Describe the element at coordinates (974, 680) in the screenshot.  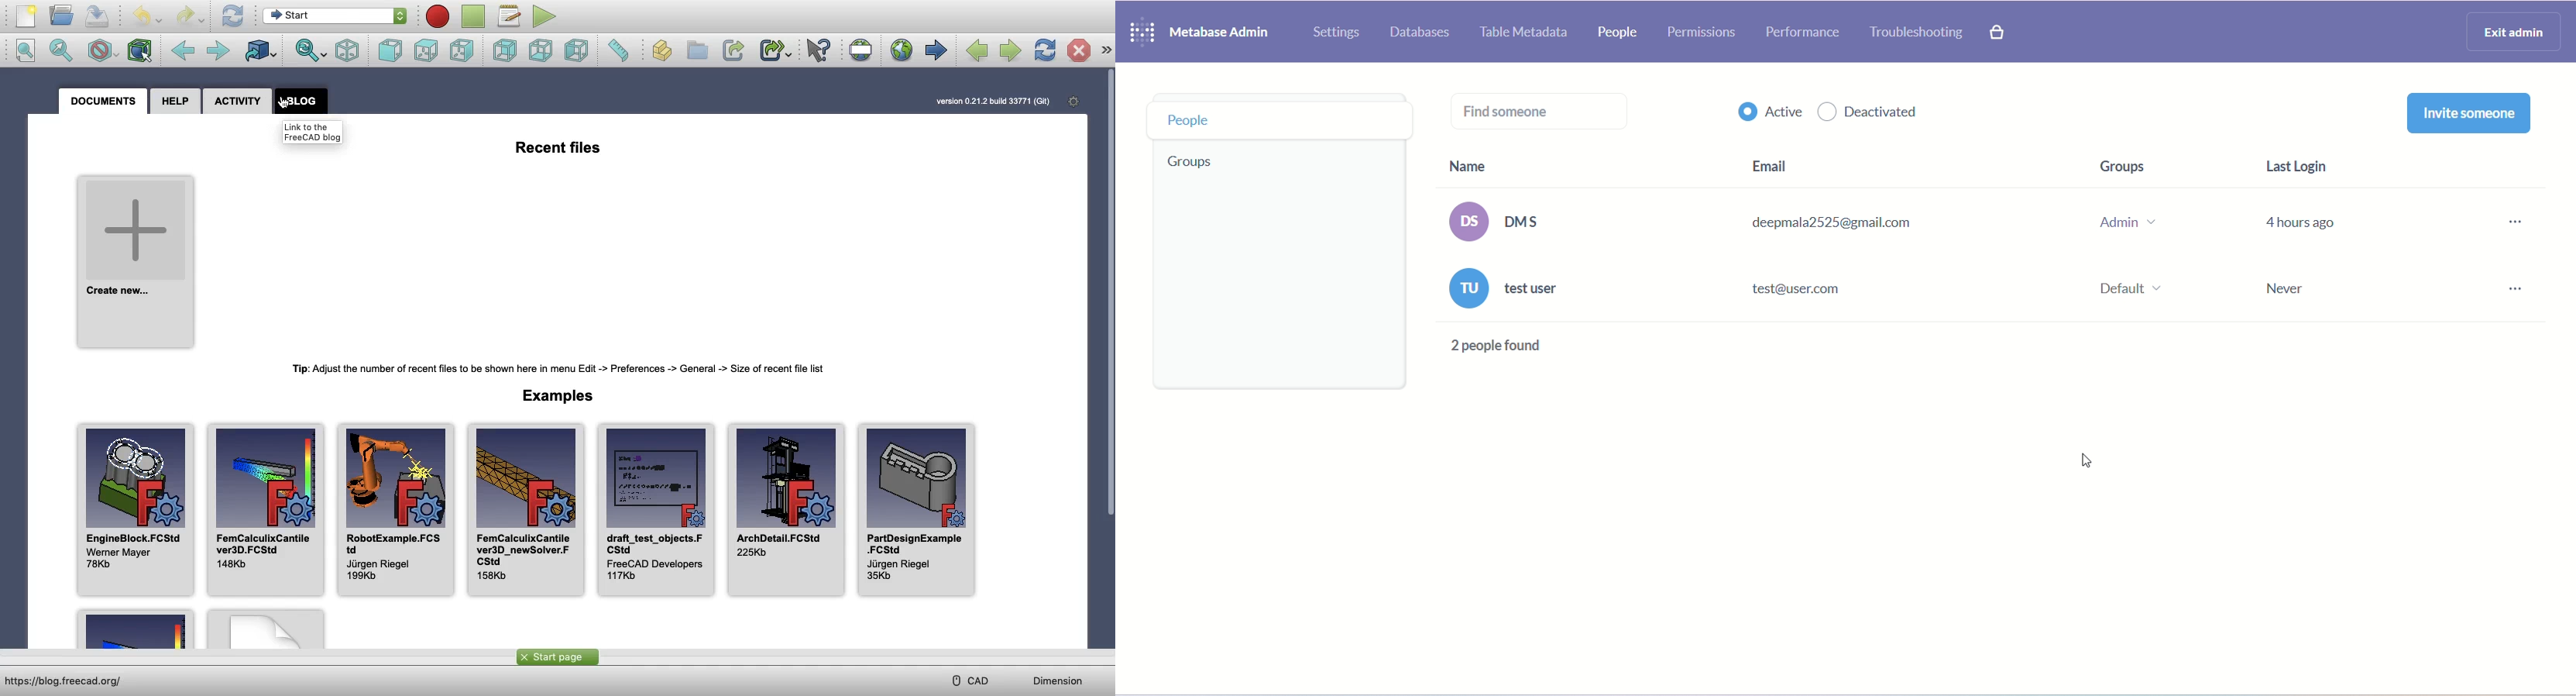
I see `CAD` at that location.